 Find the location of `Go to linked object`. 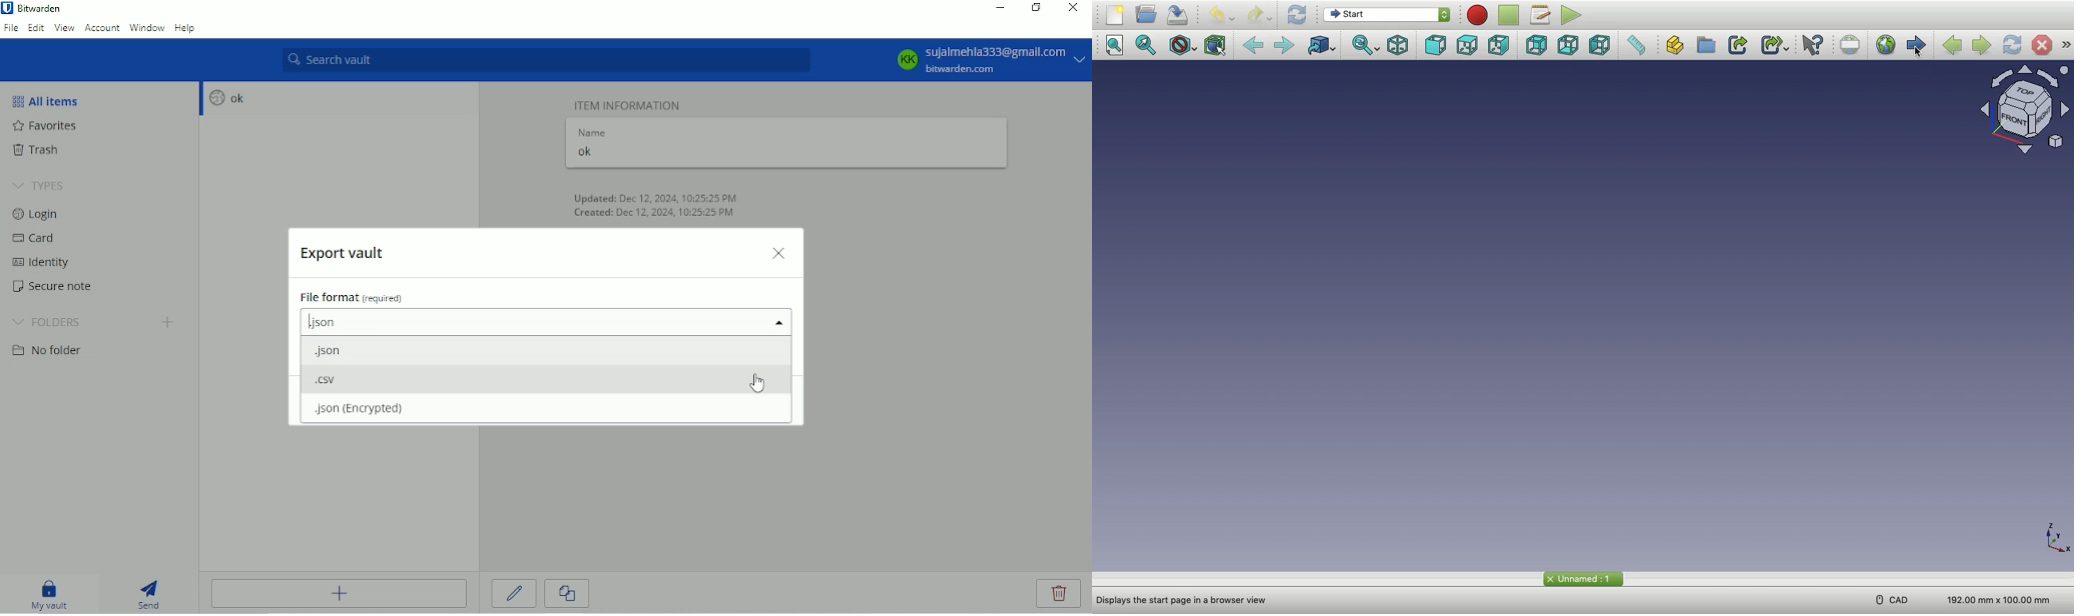

Go to linked object is located at coordinates (1321, 45).